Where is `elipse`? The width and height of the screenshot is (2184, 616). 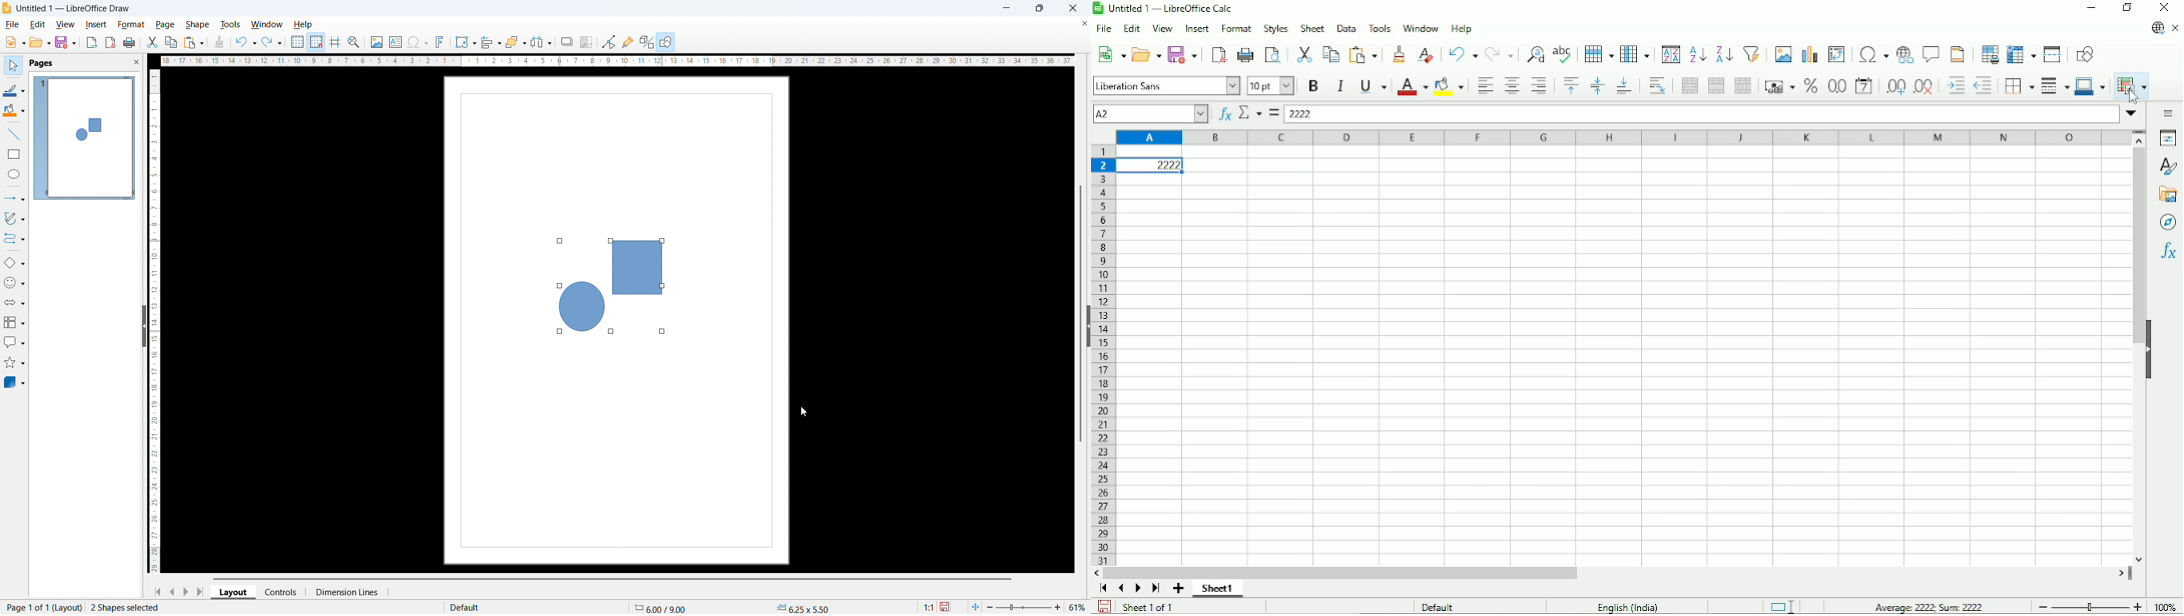
elipse is located at coordinates (15, 173).